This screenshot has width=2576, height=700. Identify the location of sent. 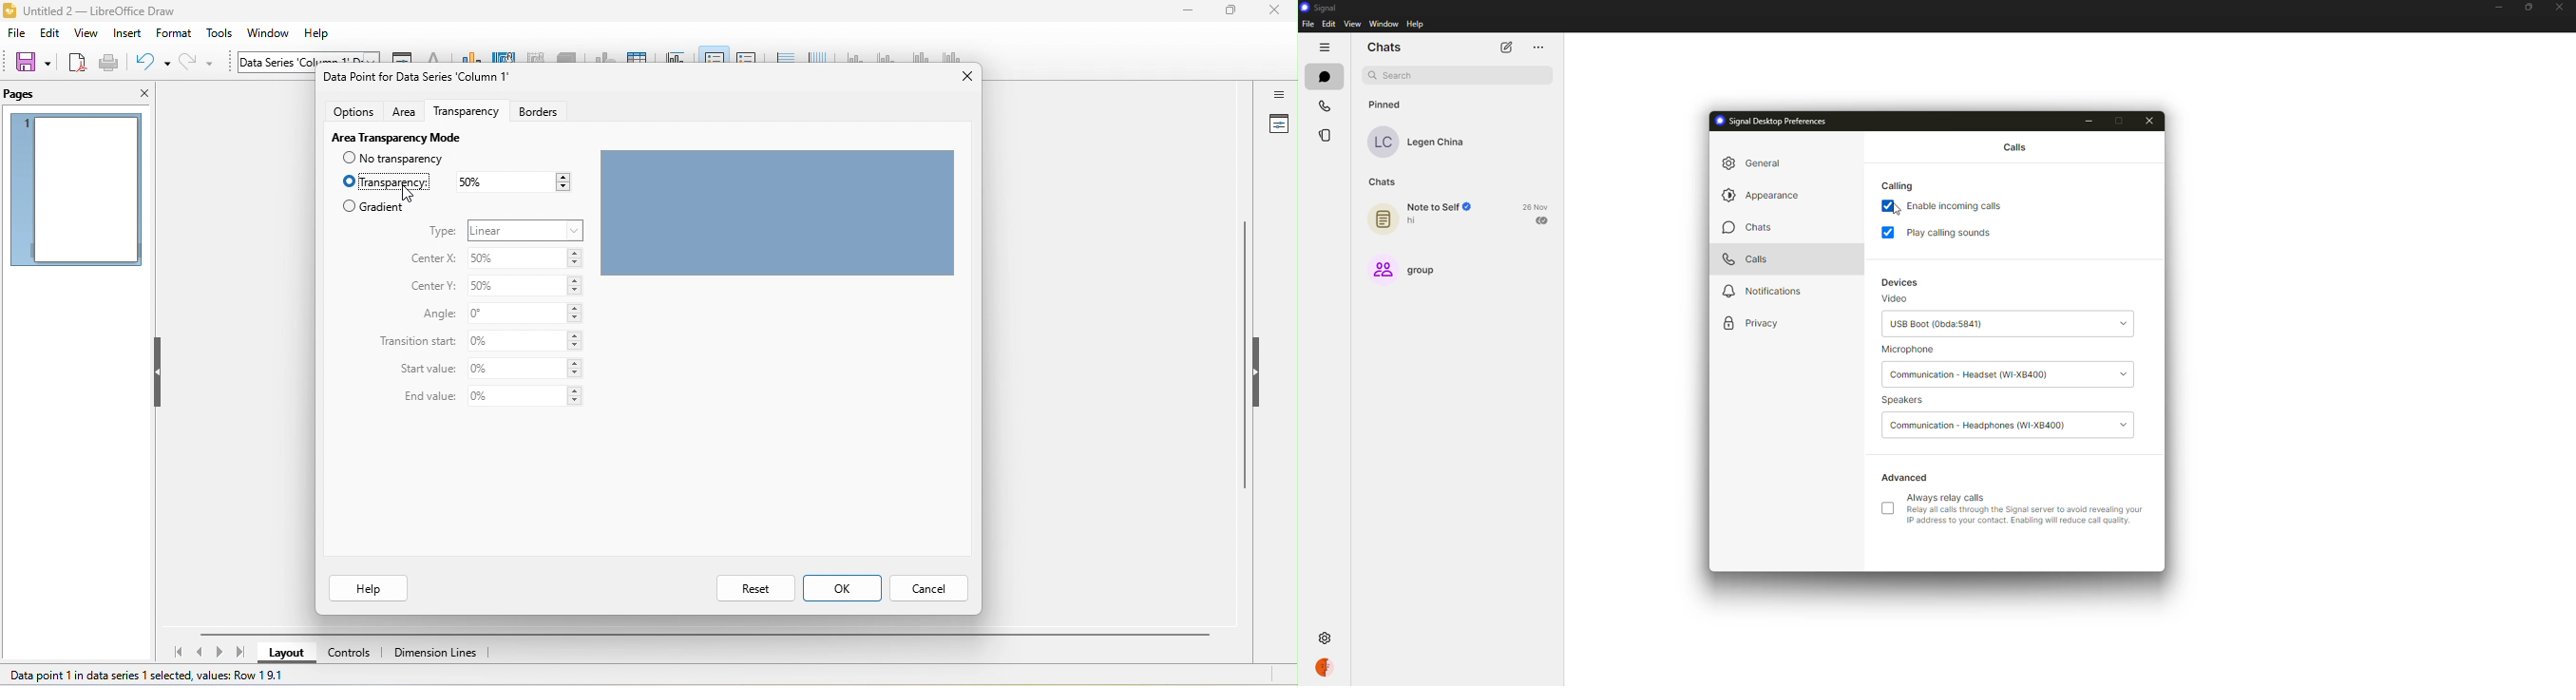
(1541, 220).